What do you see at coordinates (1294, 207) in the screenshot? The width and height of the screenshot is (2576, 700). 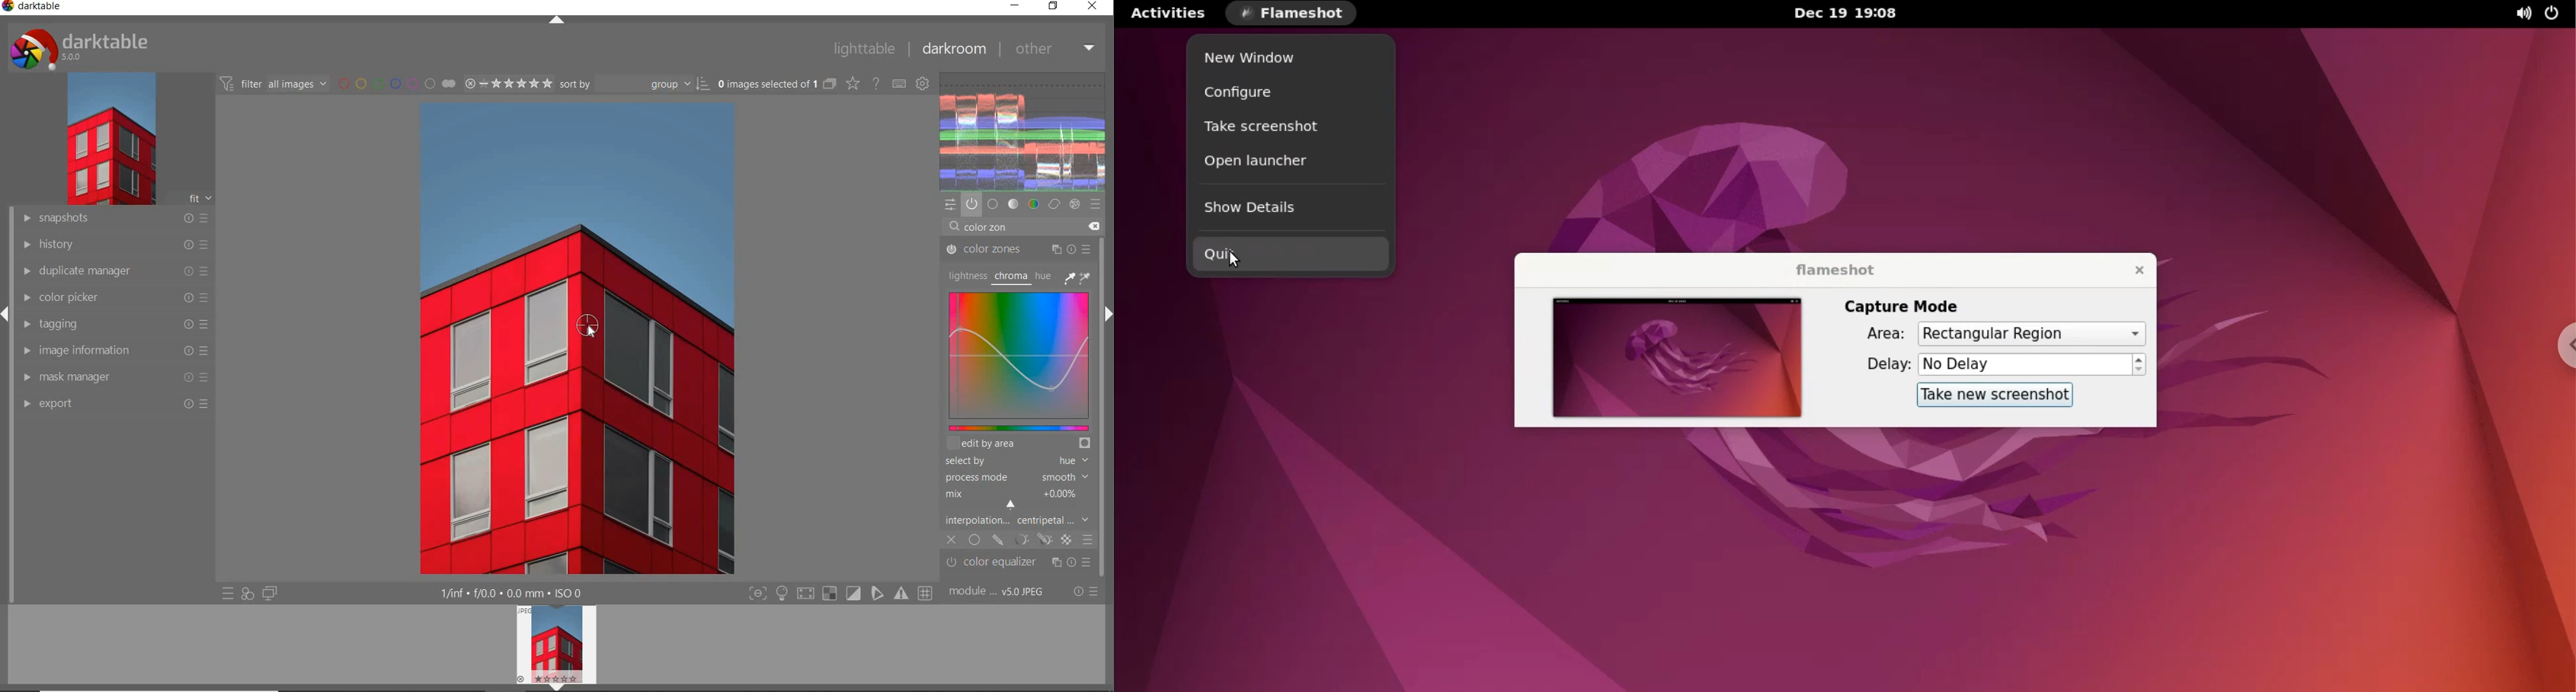 I see `show details` at bounding box center [1294, 207].